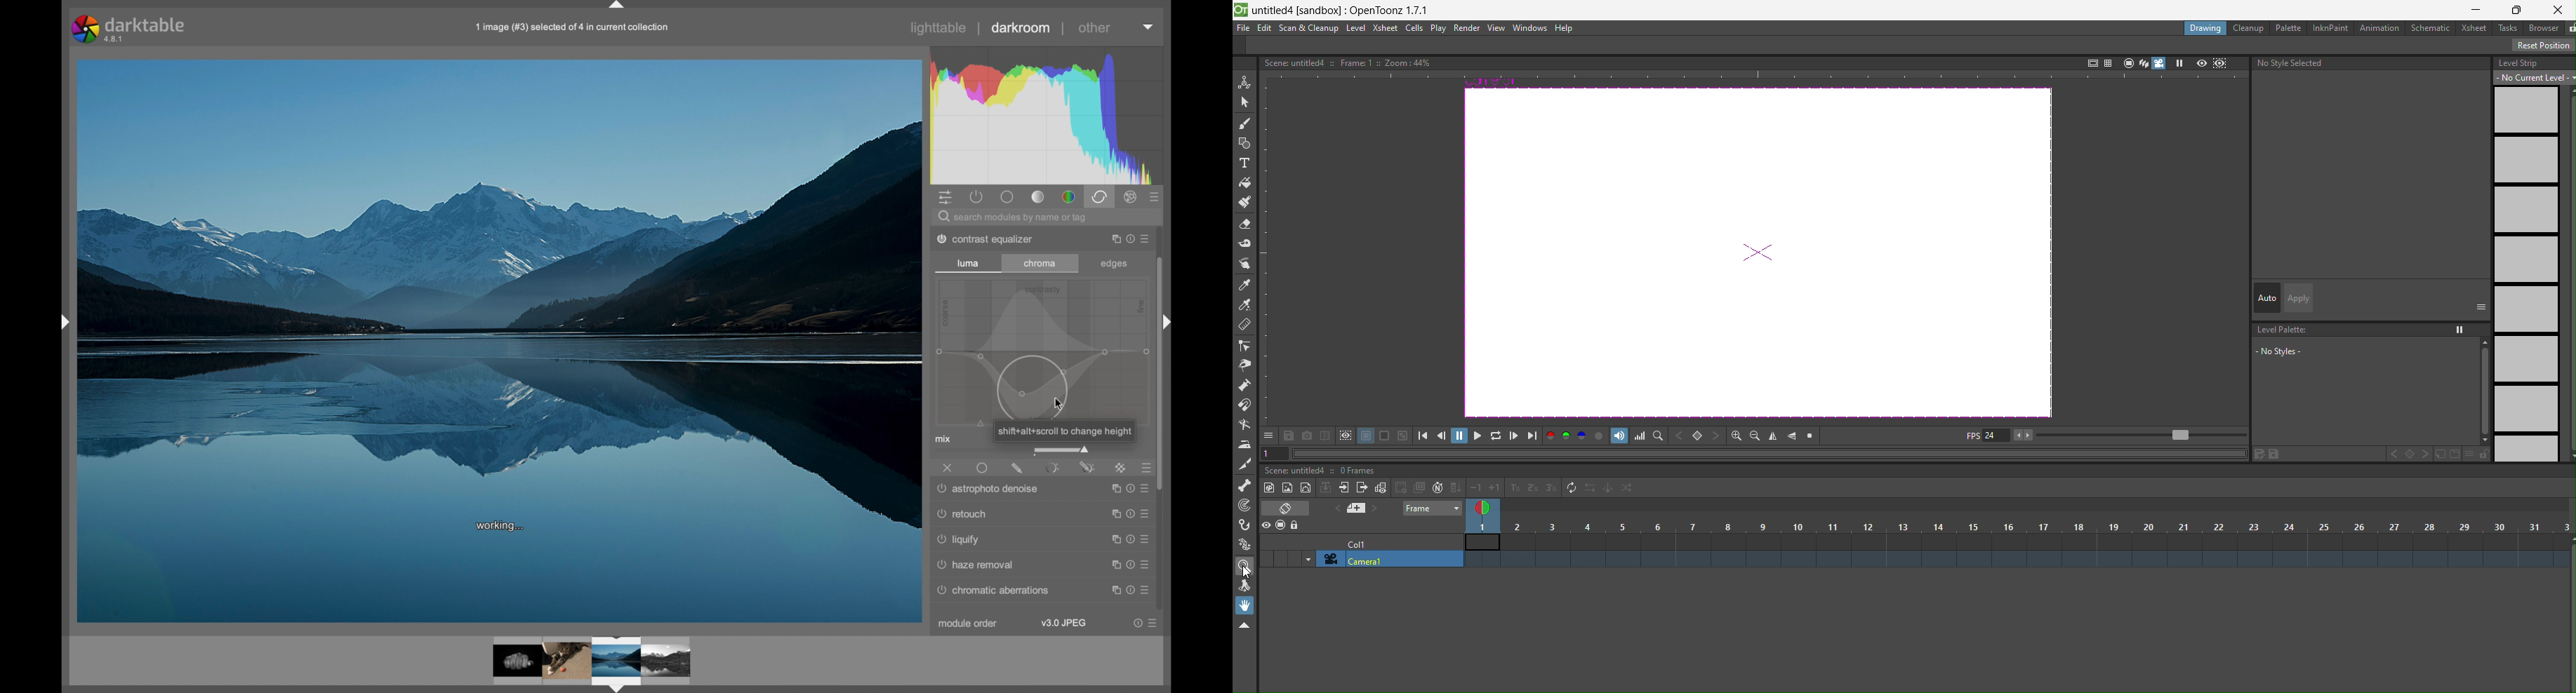  What do you see at coordinates (1588, 489) in the screenshot?
I see `` at bounding box center [1588, 489].